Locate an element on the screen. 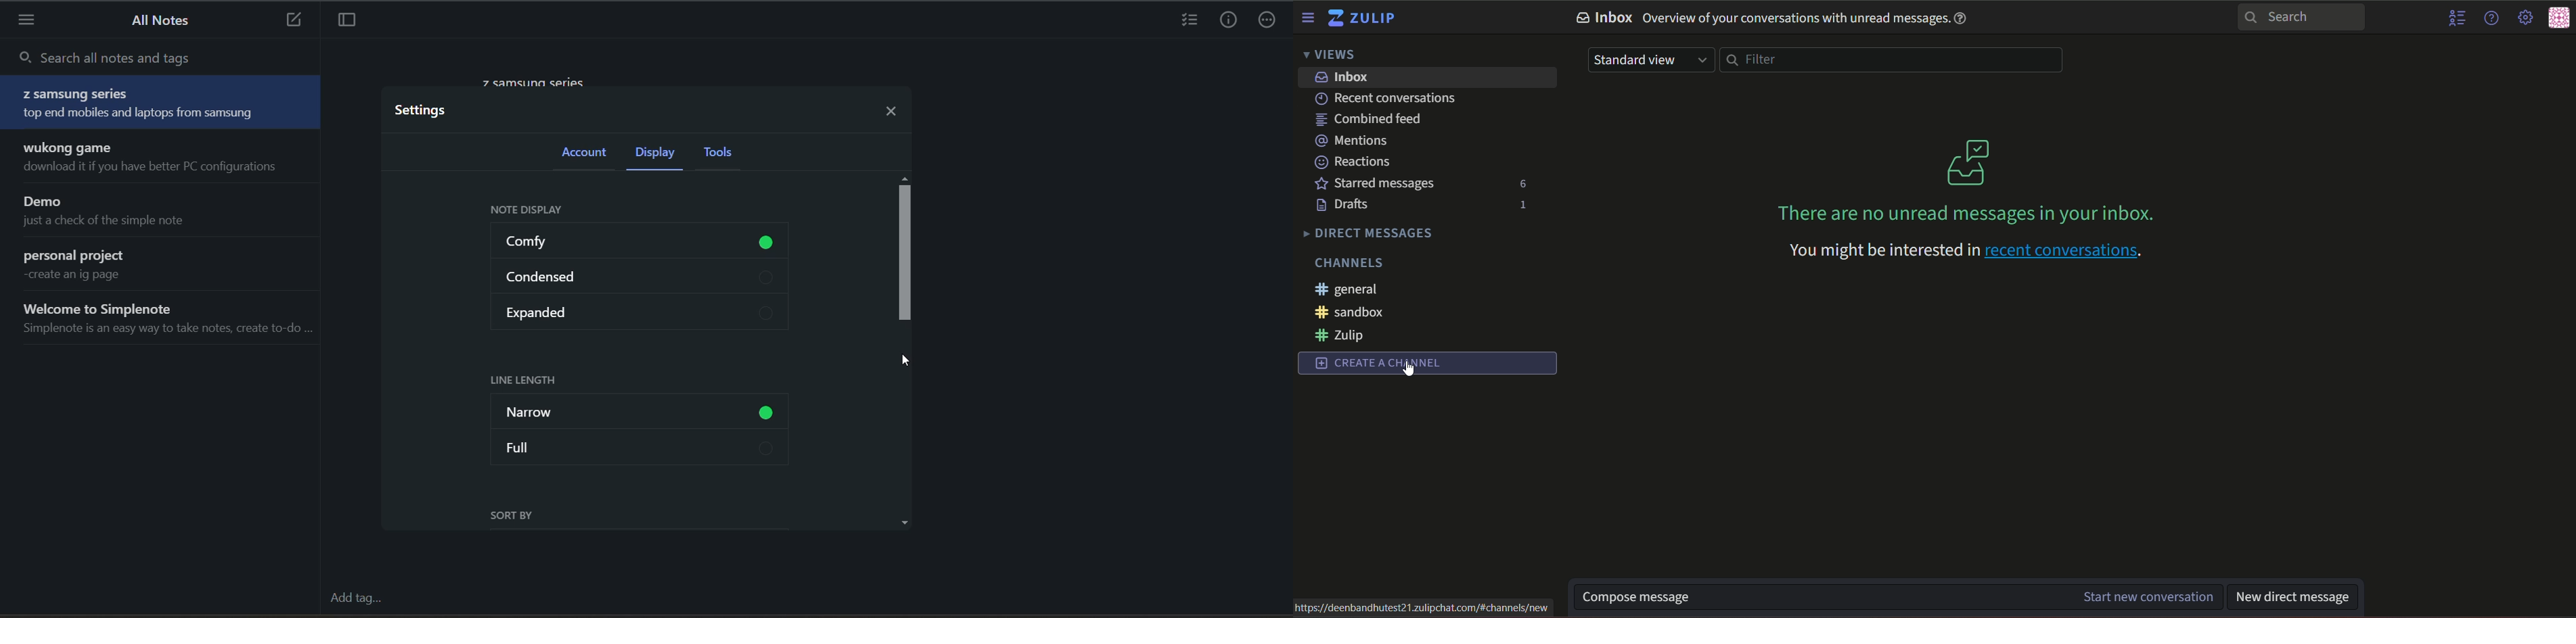  help menu is located at coordinates (2492, 18).